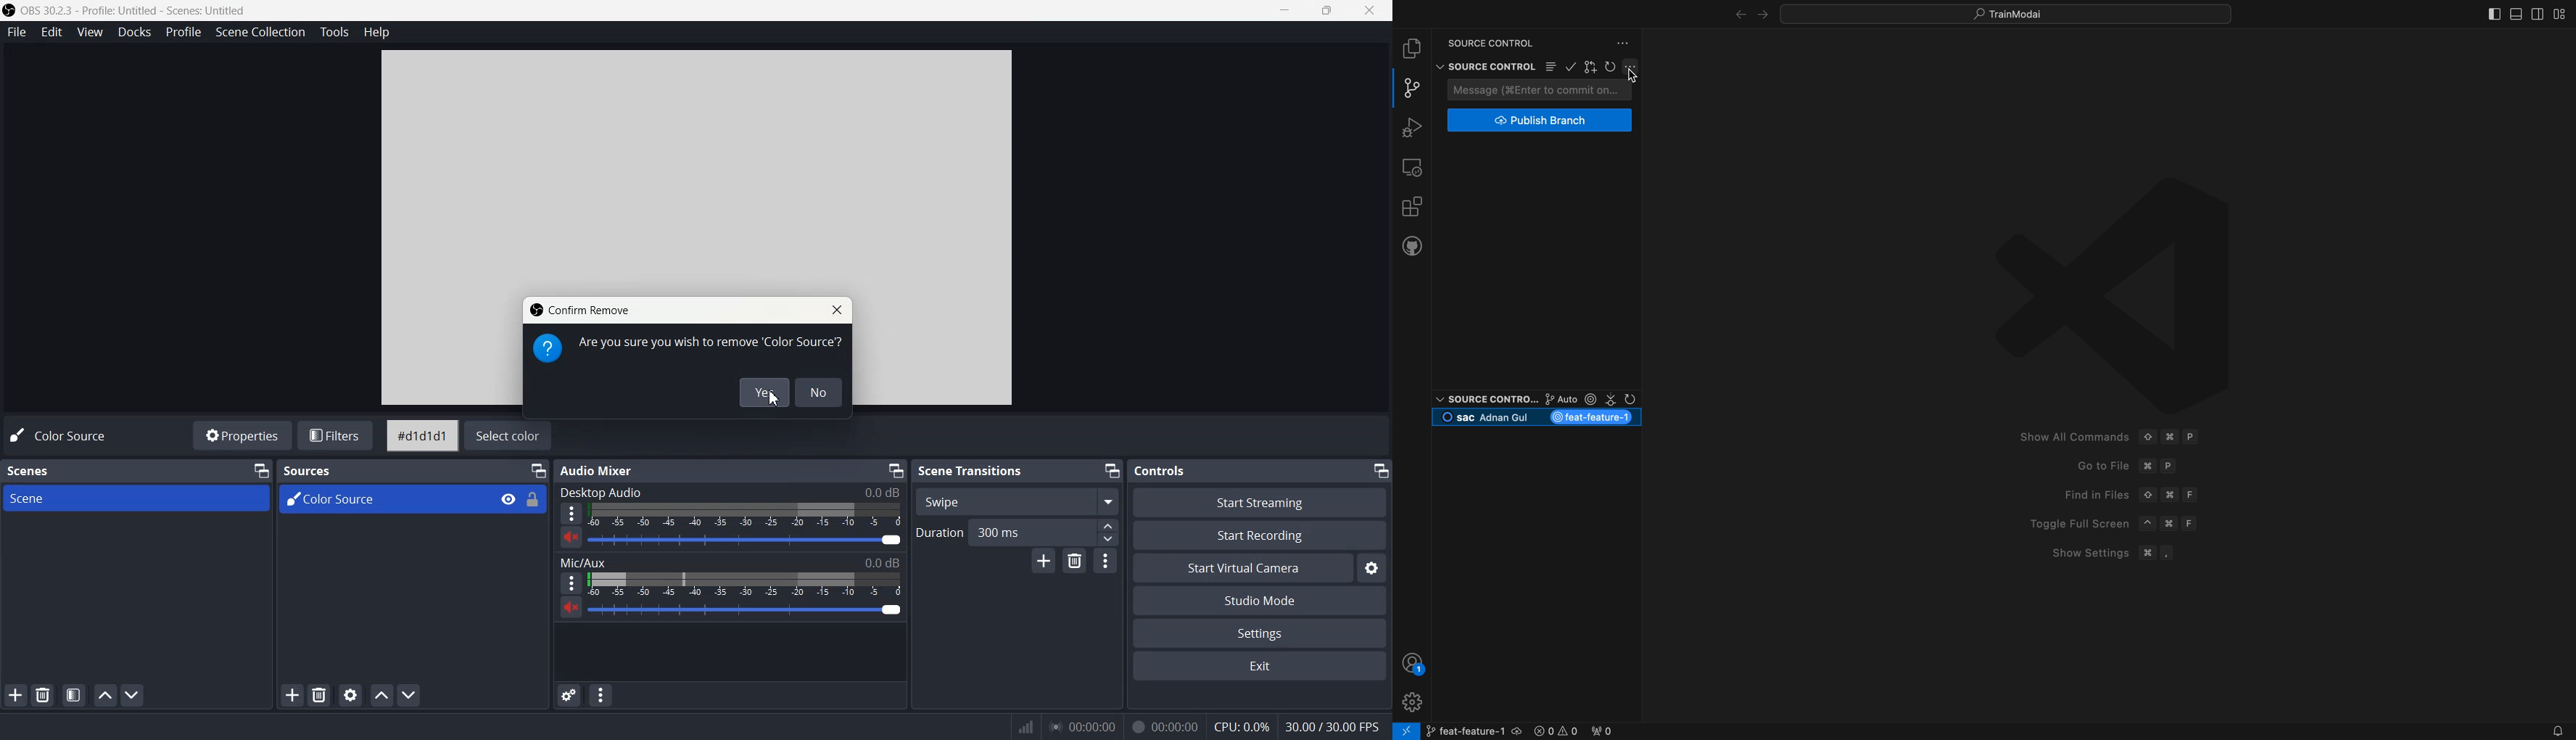 The image size is (2576, 756). Describe the element at coordinates (1411, 205) in the screenshot. I see `extensions` at that location.